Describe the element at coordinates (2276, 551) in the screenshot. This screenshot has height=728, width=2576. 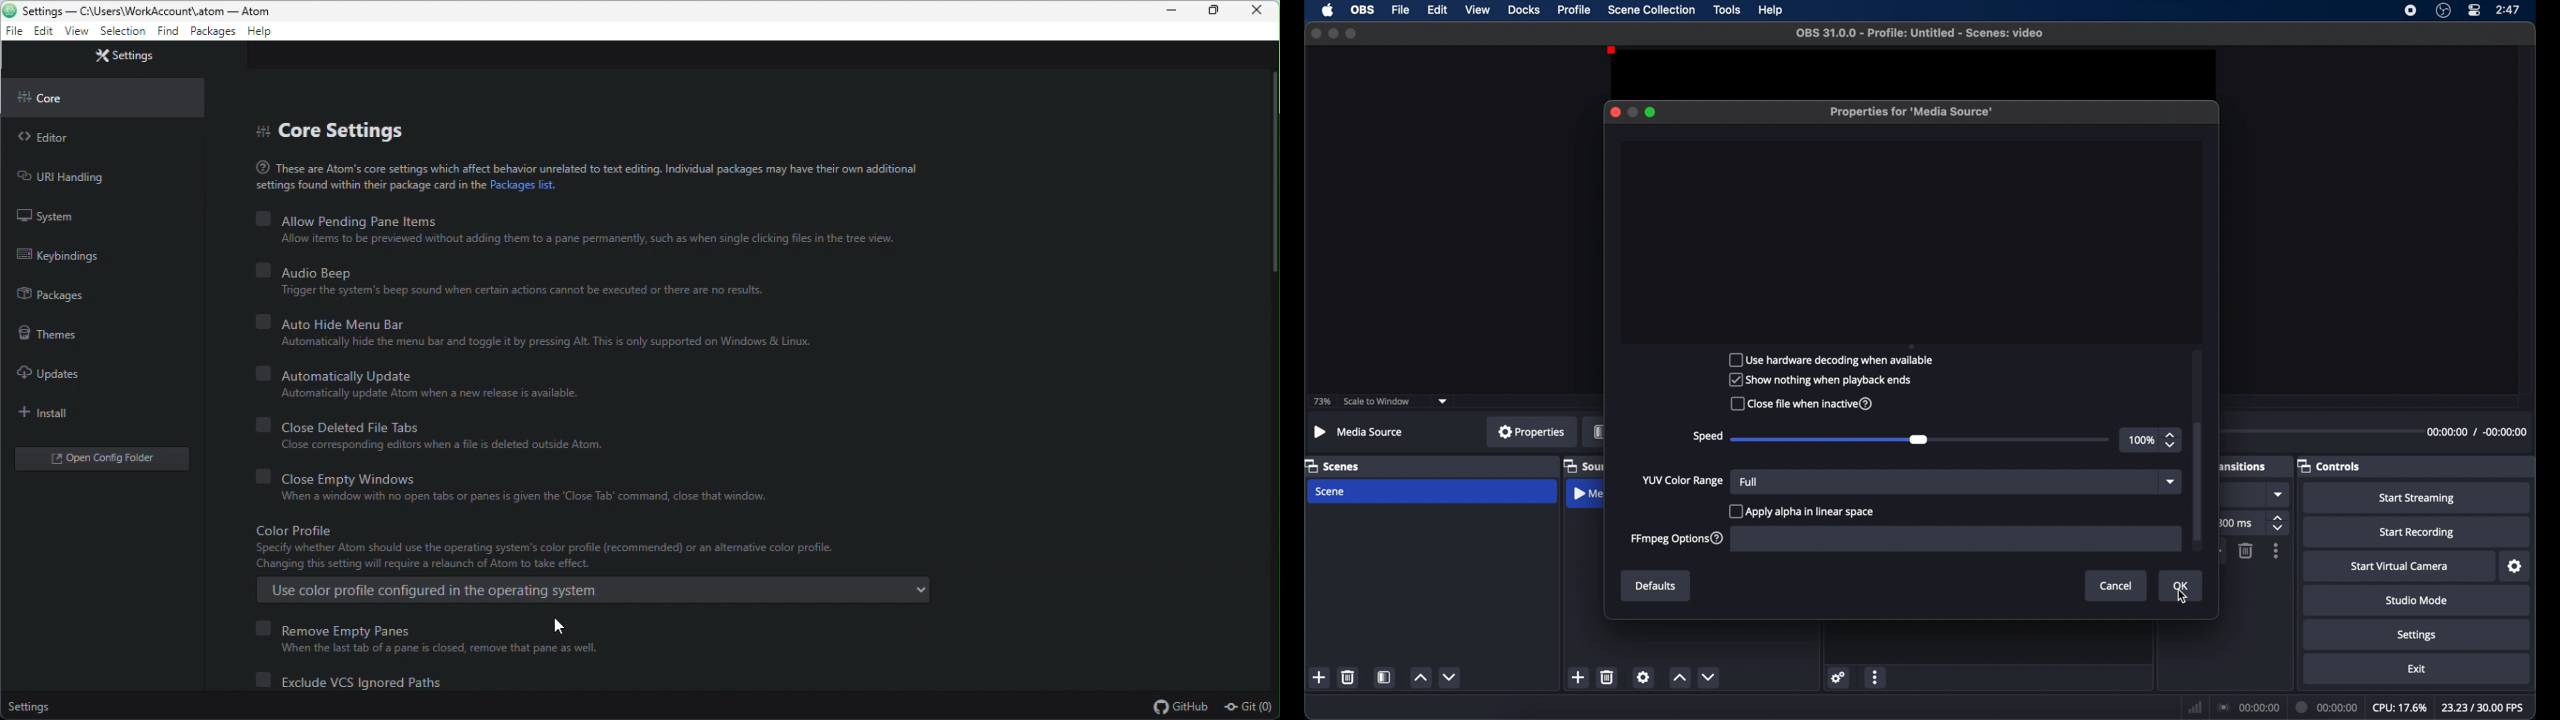
I see `moreoptions` at that location.